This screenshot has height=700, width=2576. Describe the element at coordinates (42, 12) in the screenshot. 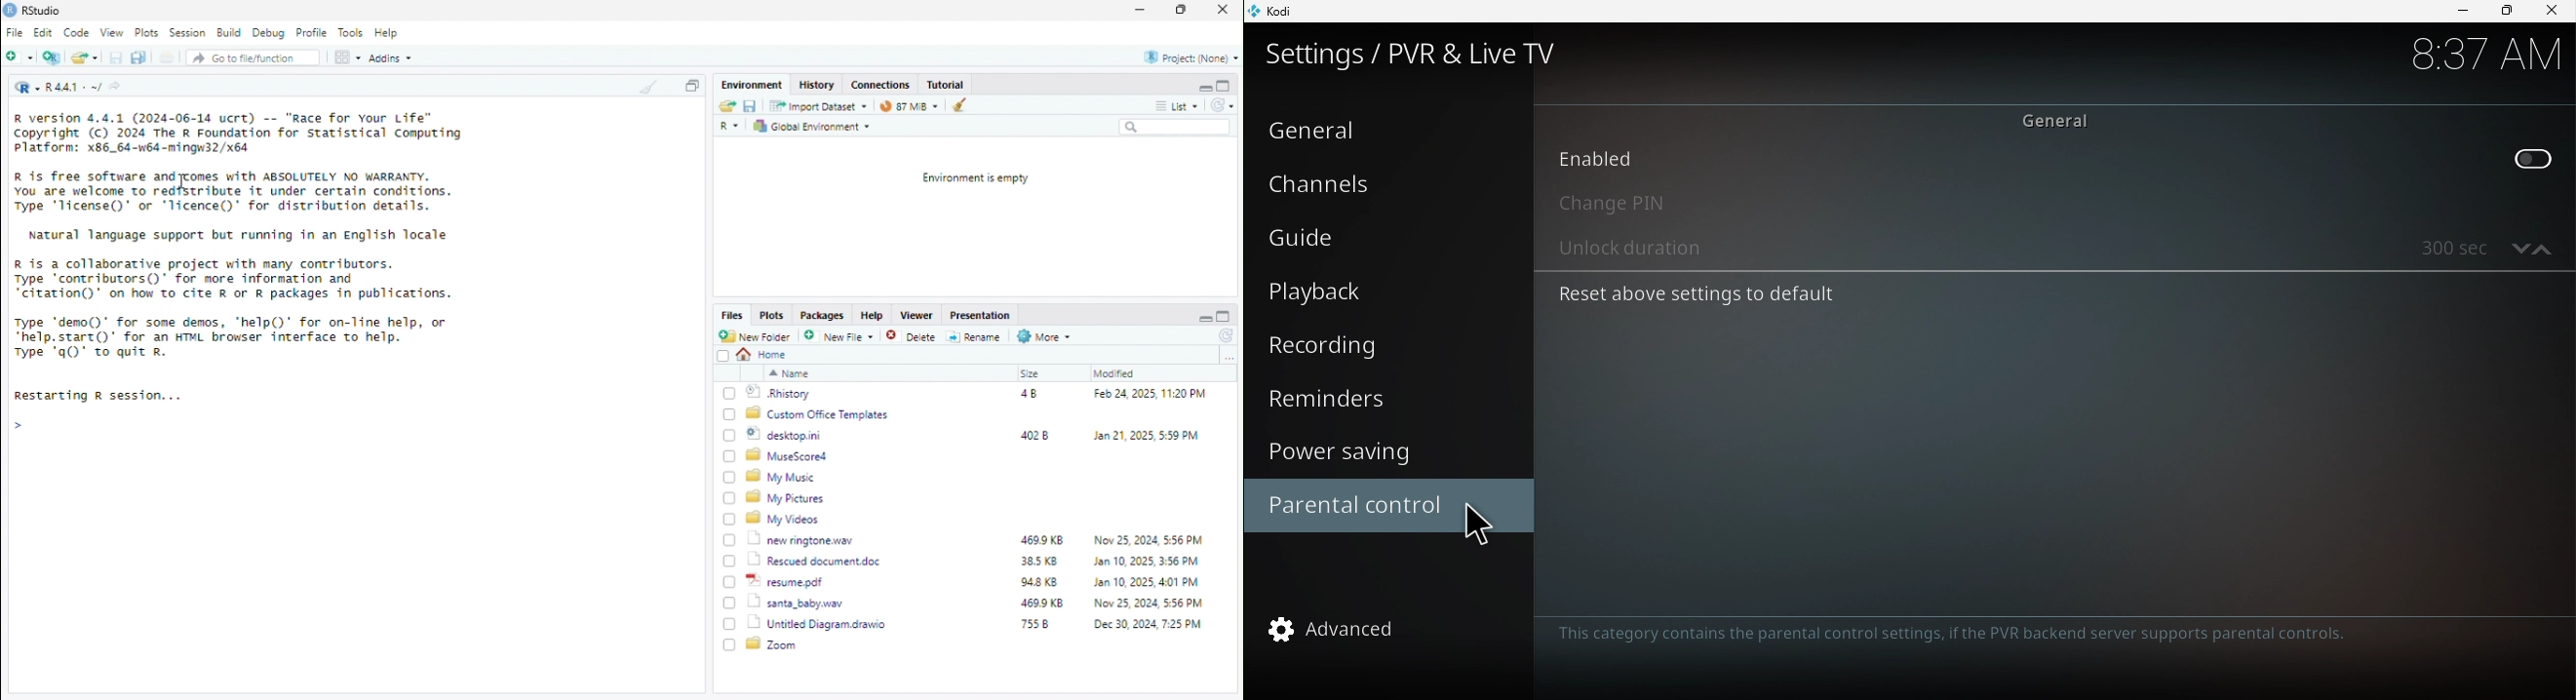

I see `RStudio` at that location.